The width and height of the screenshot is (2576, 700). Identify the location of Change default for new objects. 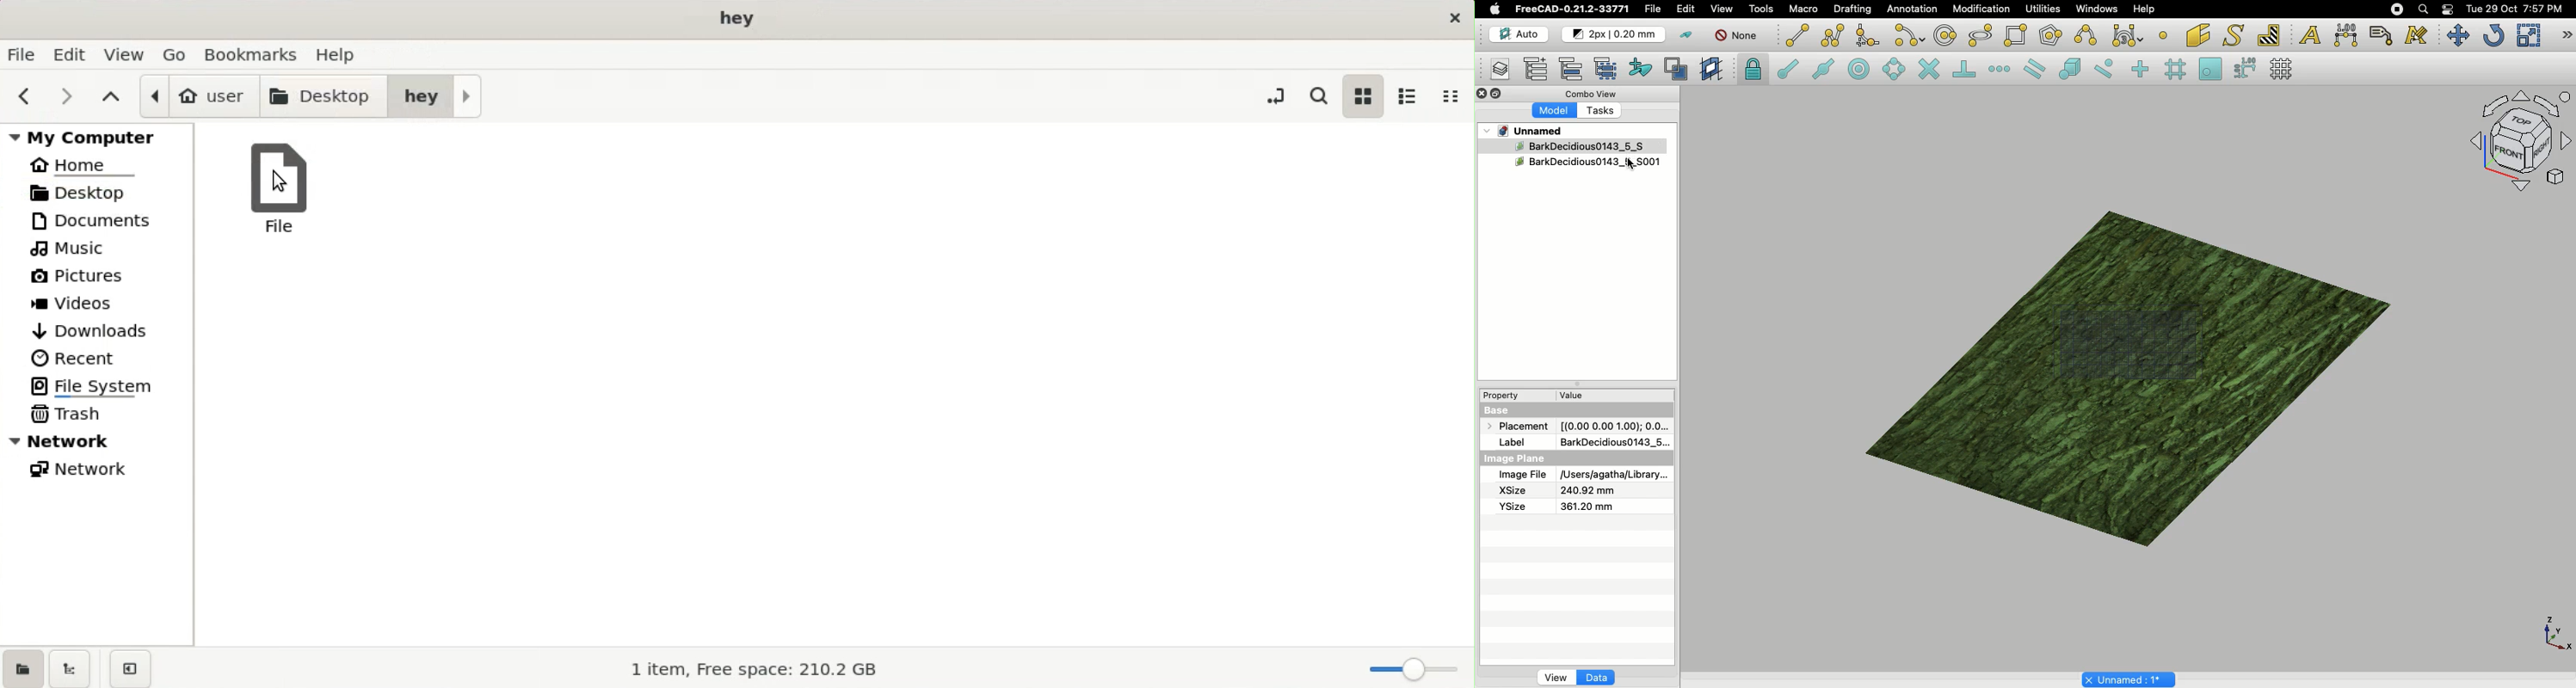
(1615, 35).